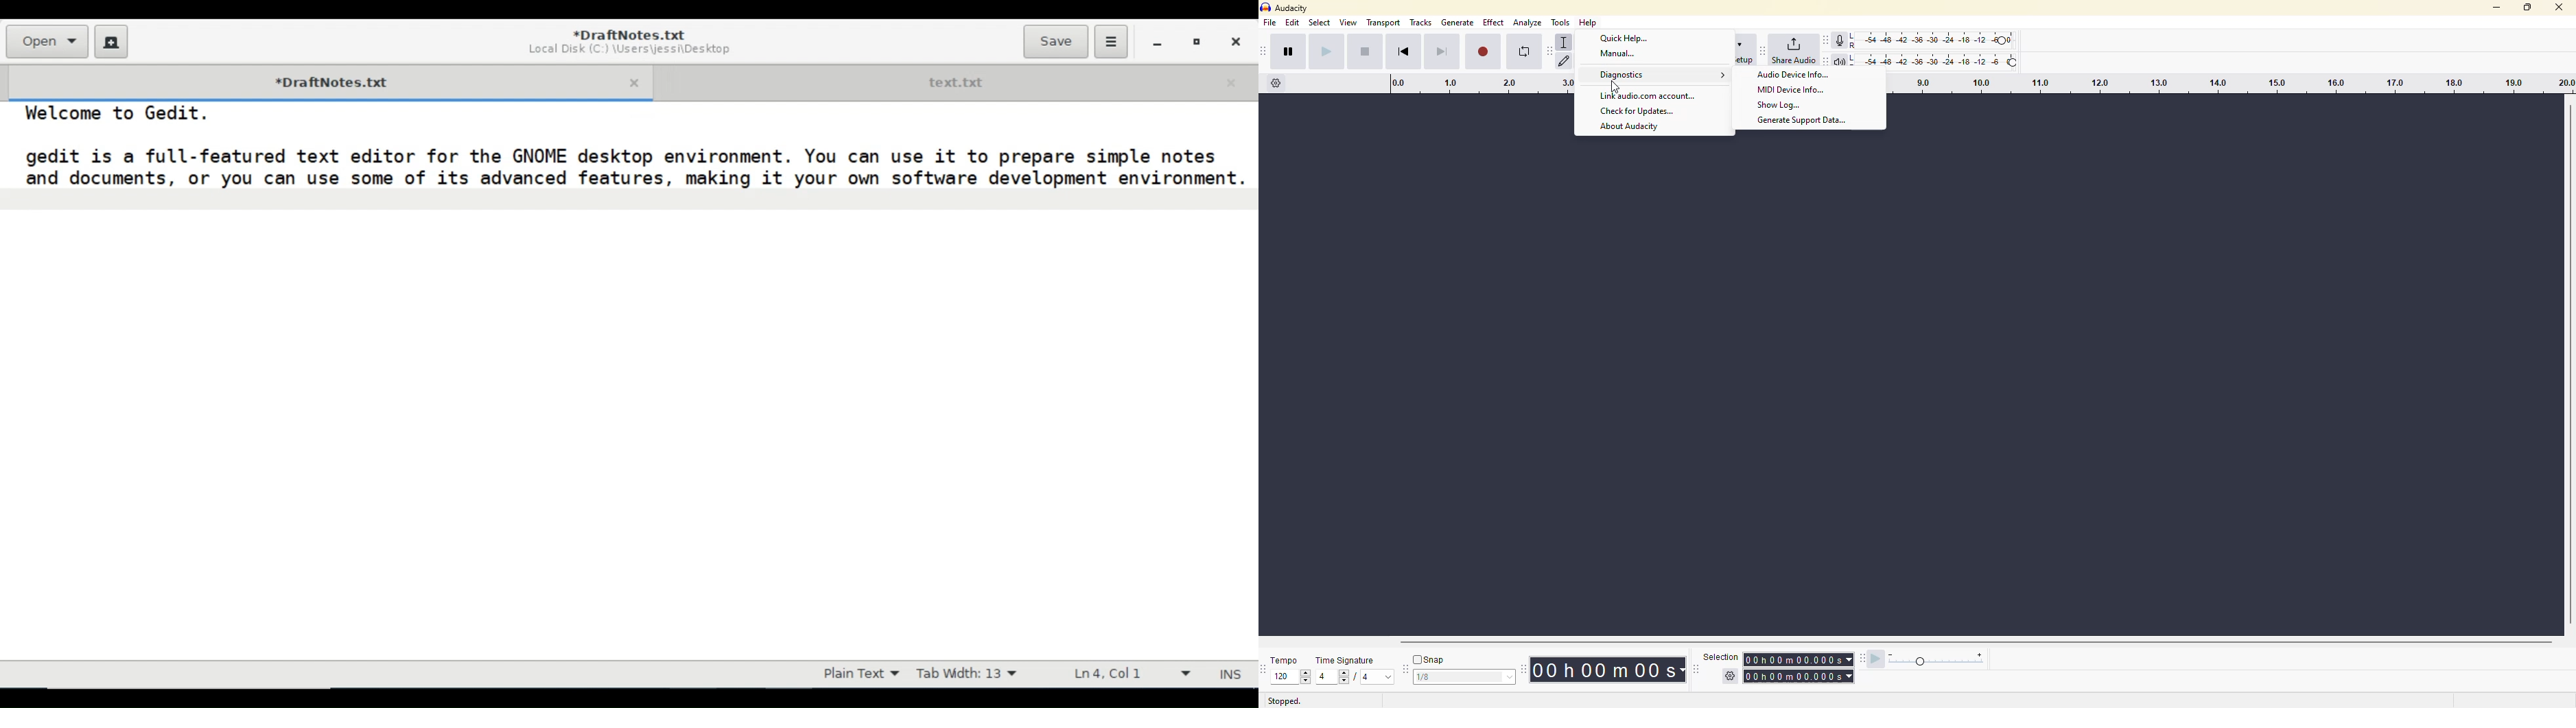 The height and width of the screenshot is (728, 2576). What do you see at coordinates (1383, 23) in the screenshot?
I see `transport` at bounding box center [1383, 23].